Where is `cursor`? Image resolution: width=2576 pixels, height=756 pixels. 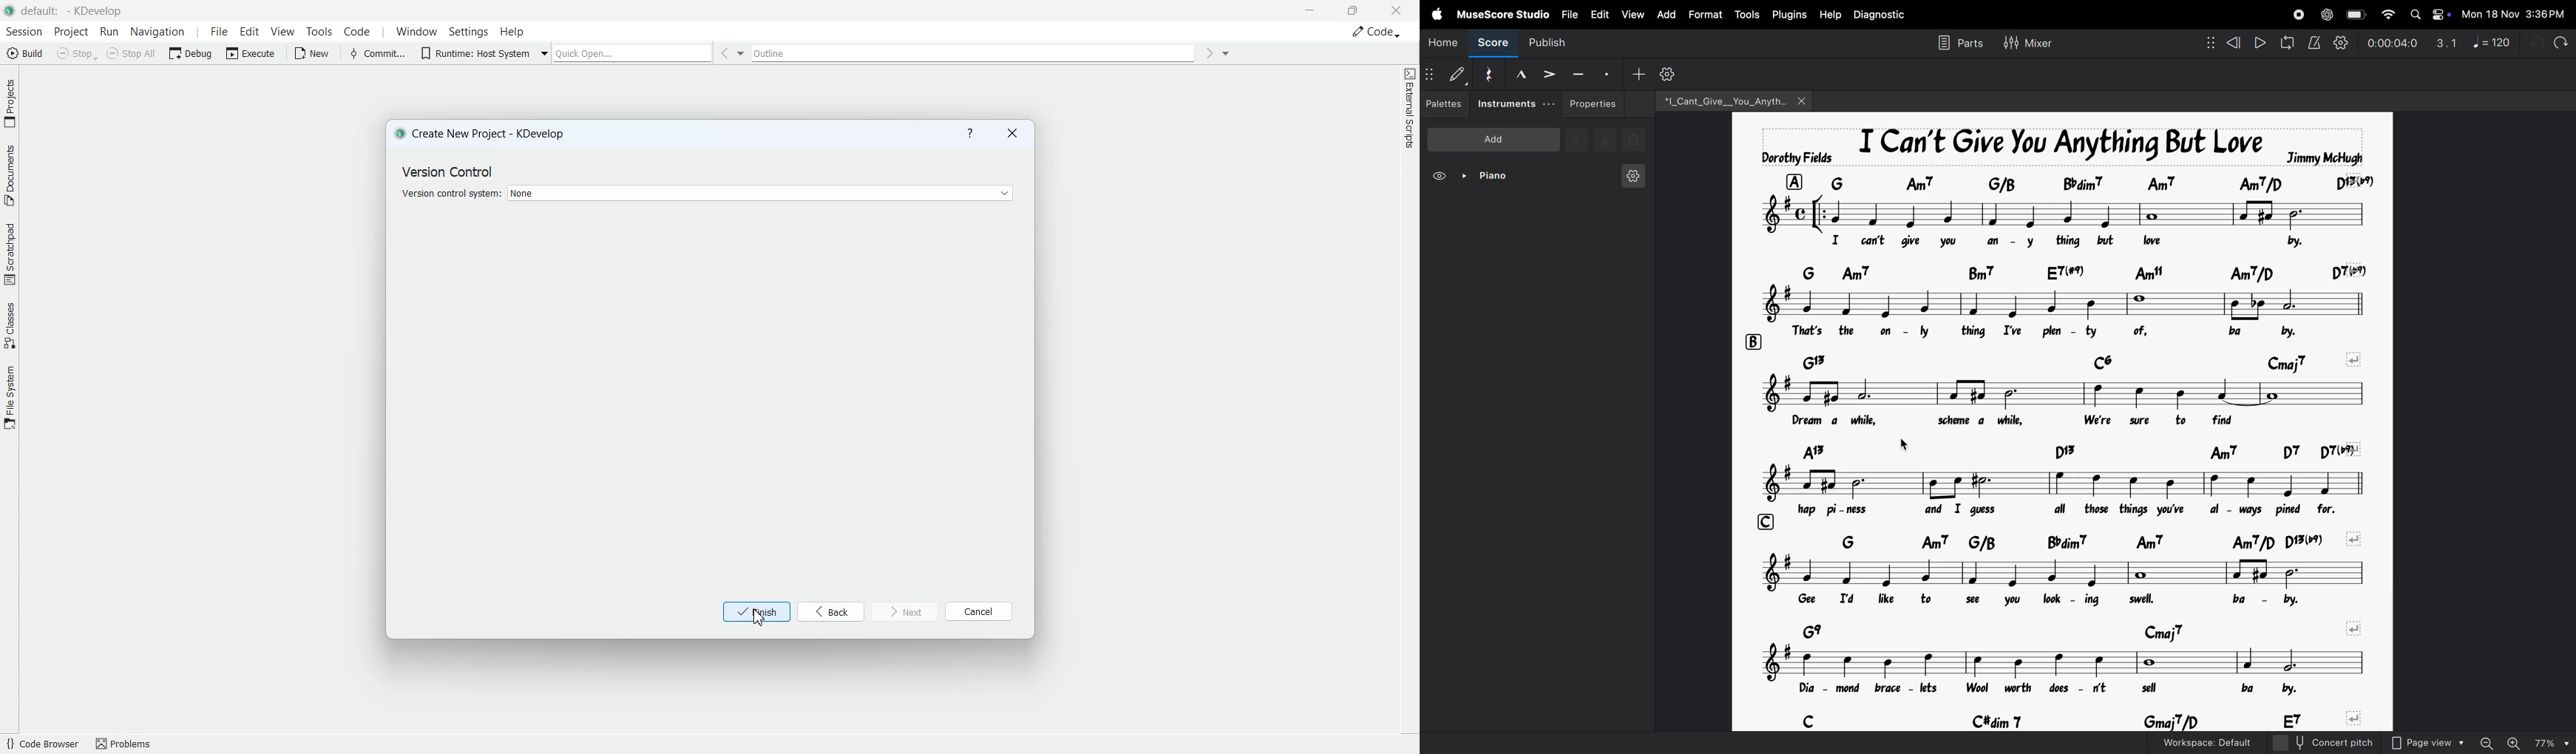
cursor is located at coordinates (1902, 444).